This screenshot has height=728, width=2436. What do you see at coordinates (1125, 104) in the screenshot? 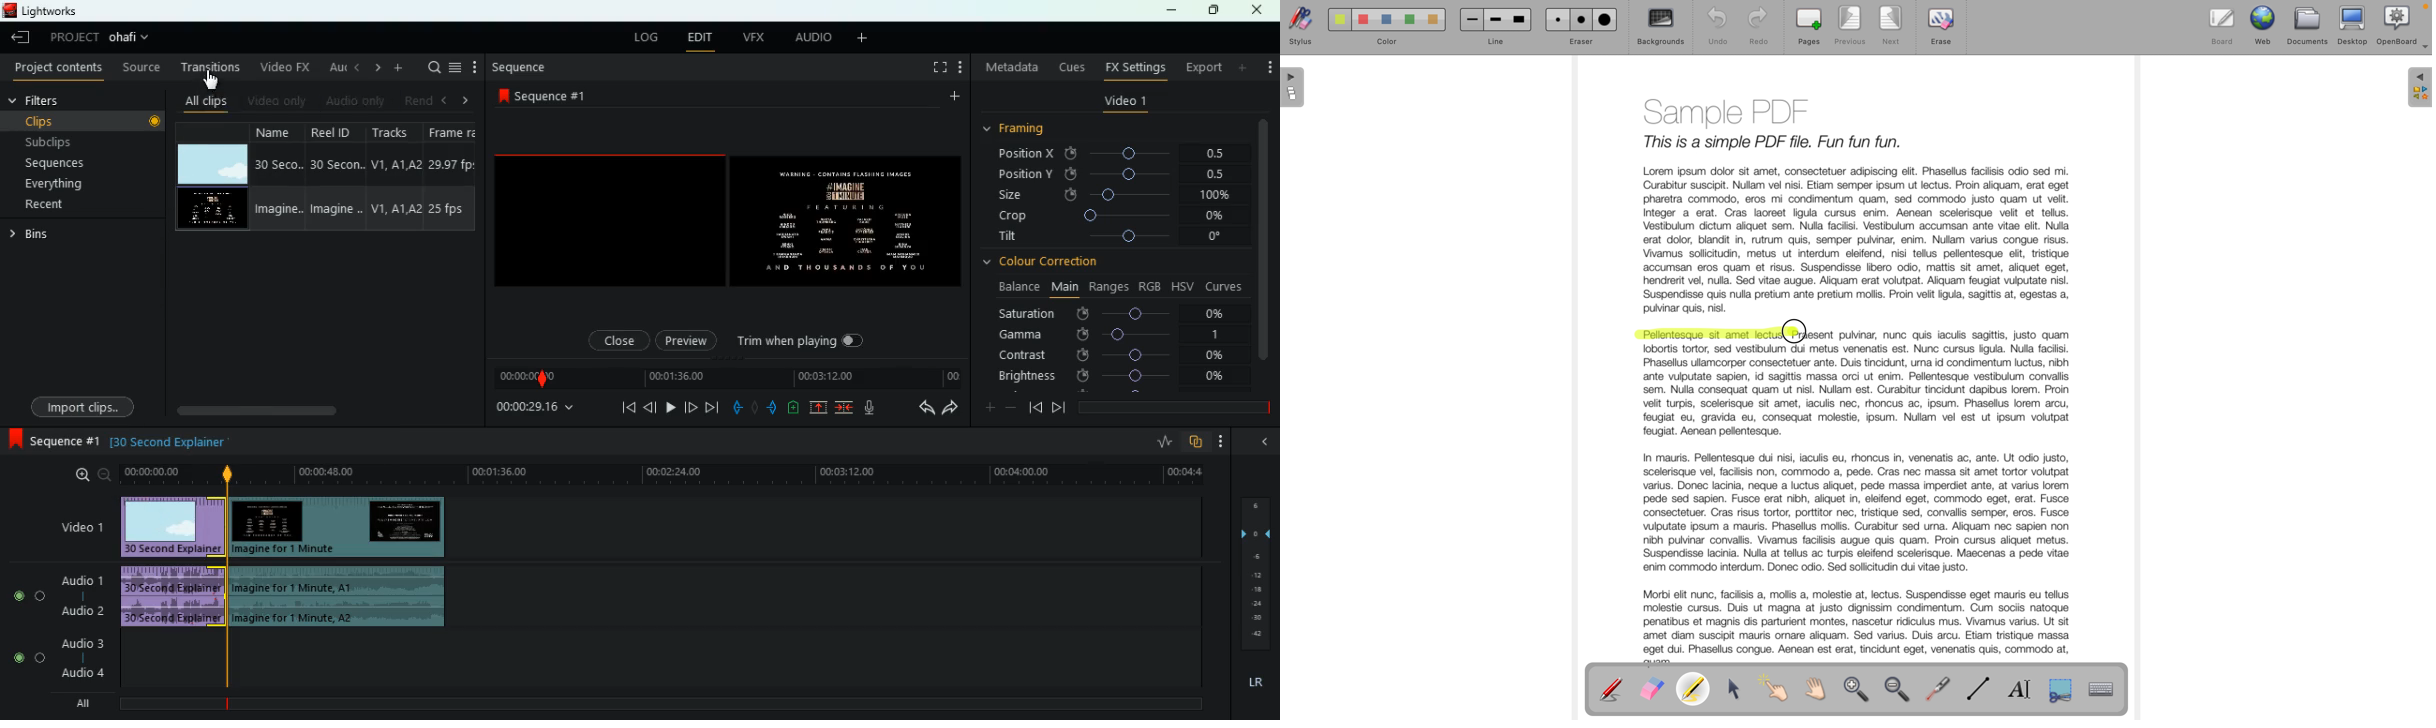
I see `video 1` at bounding box center [1125, 104].